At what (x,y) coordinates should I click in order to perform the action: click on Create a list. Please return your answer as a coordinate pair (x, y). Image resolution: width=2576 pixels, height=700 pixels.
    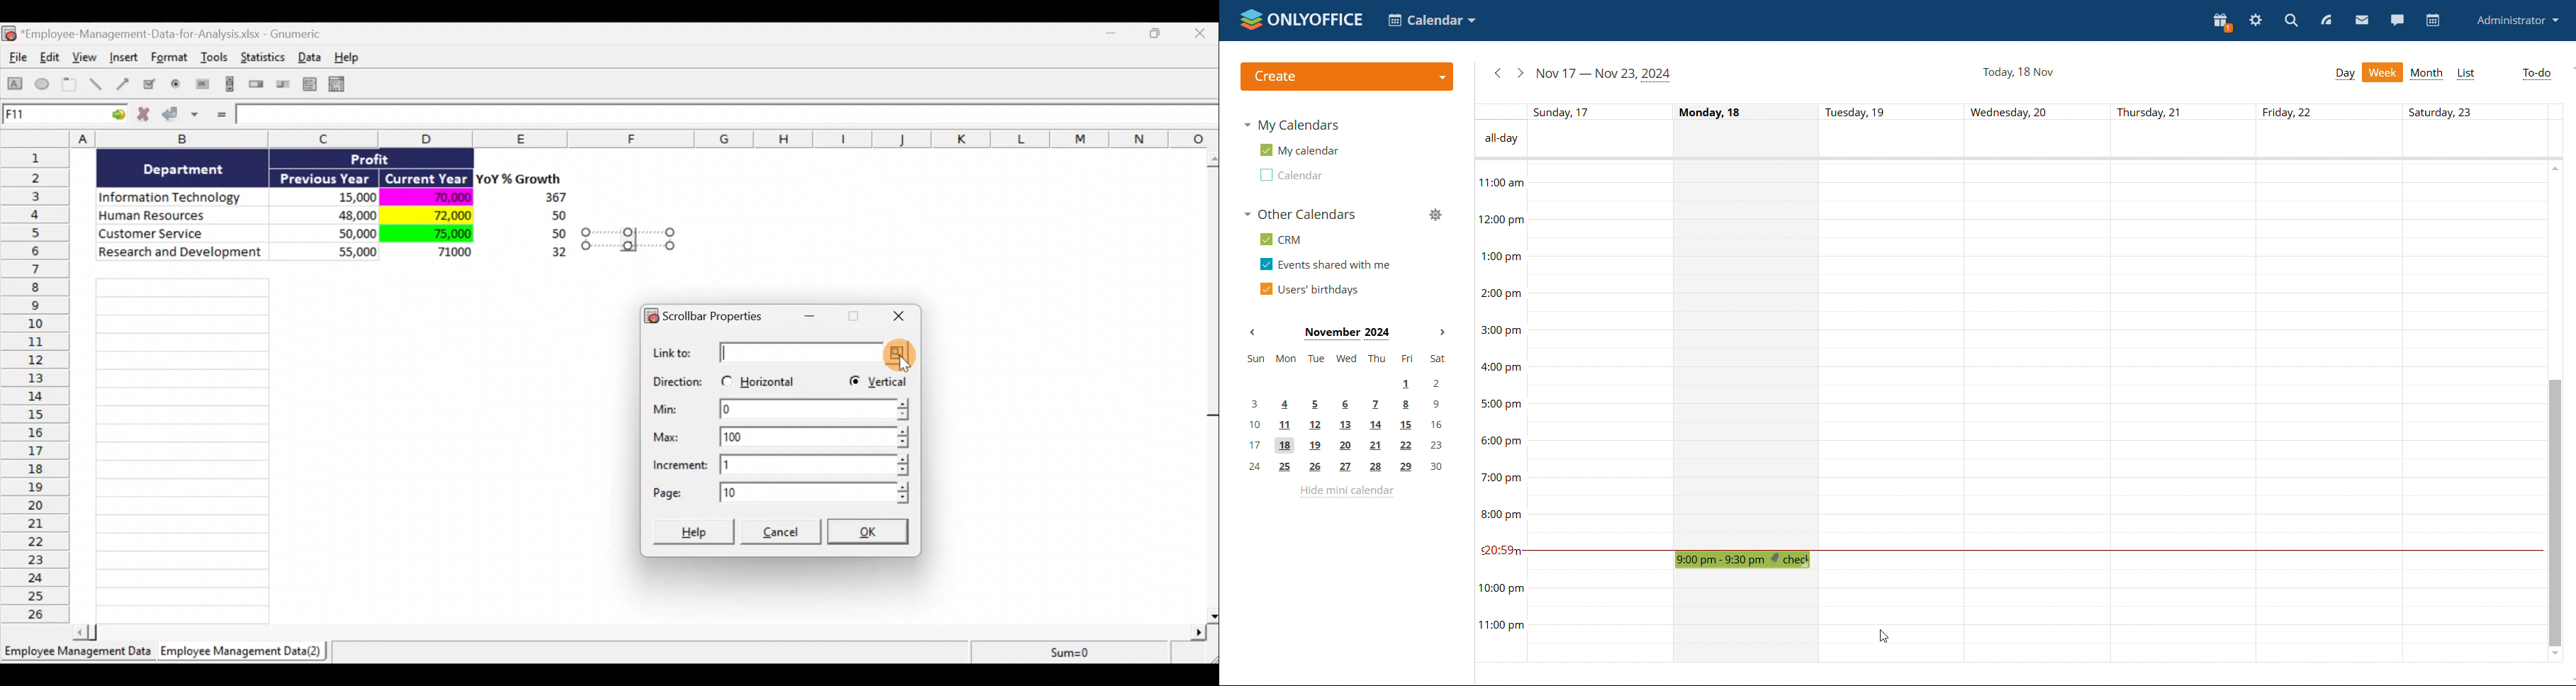
    Looking at the image, I should click on (306, 84).